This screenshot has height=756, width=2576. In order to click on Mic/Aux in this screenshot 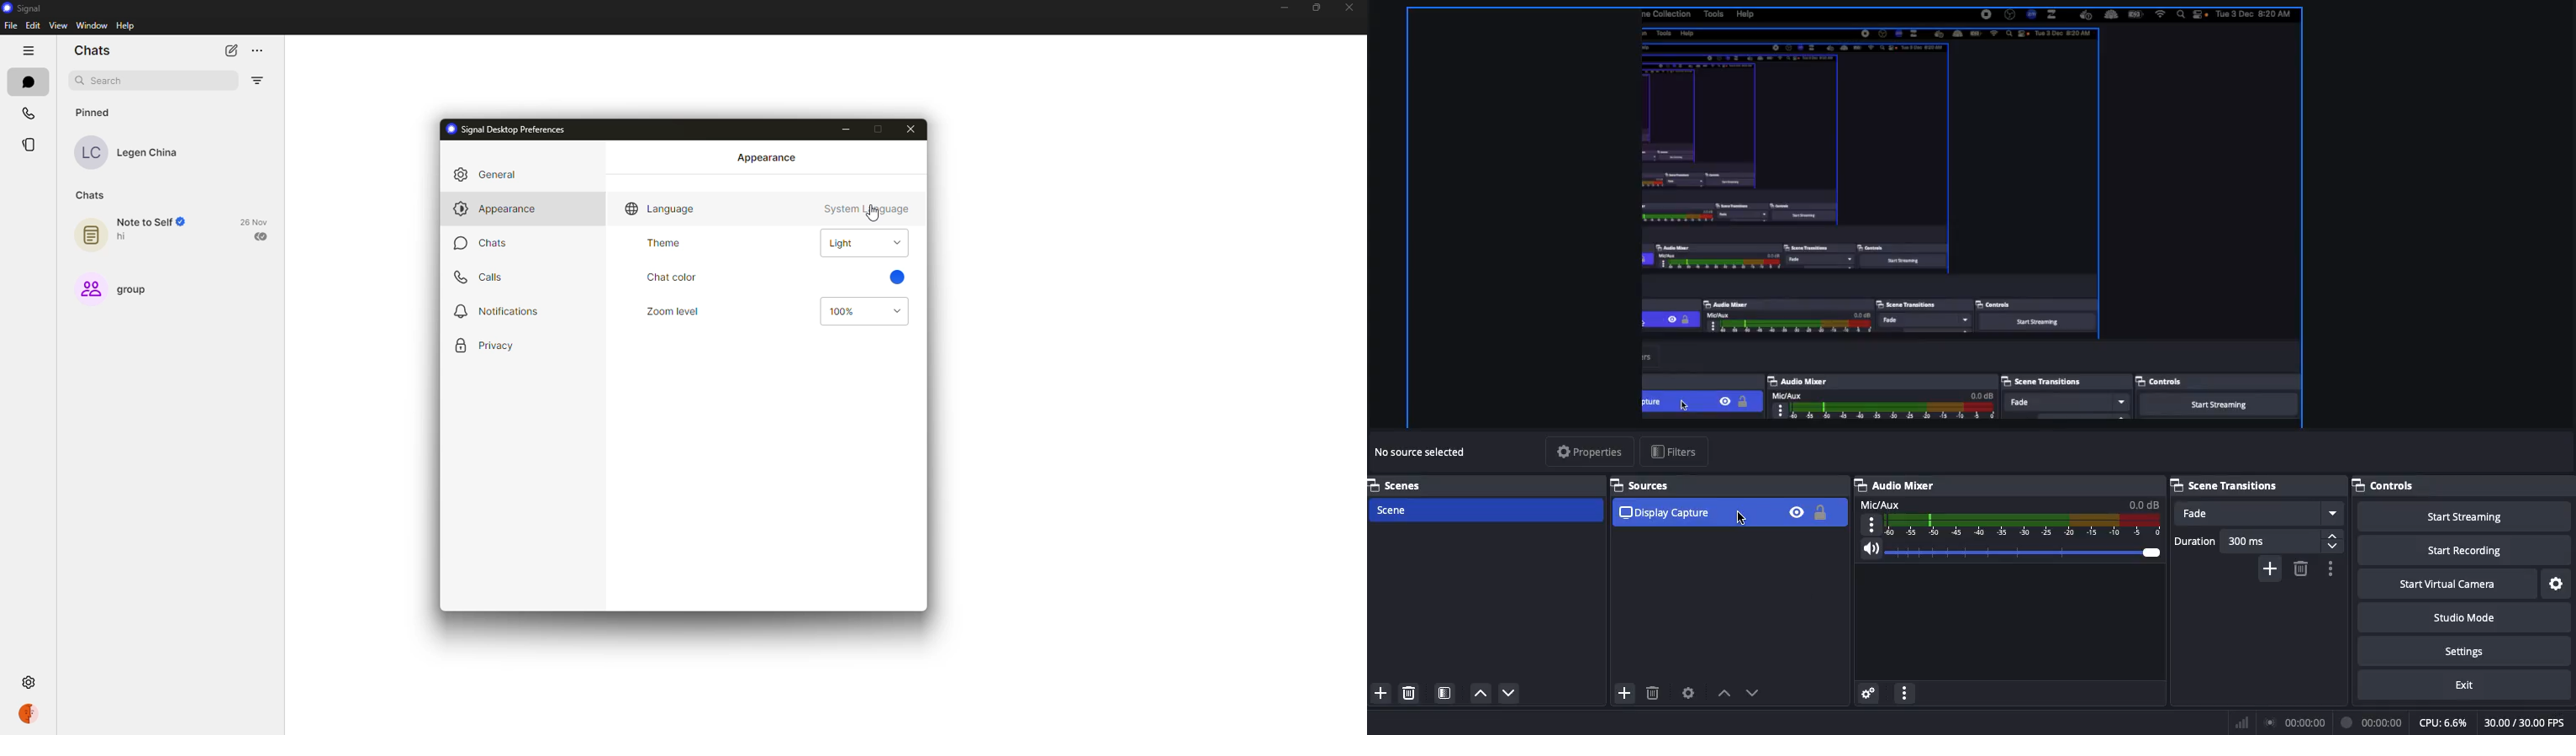, I will do `click(2013, 517)`.